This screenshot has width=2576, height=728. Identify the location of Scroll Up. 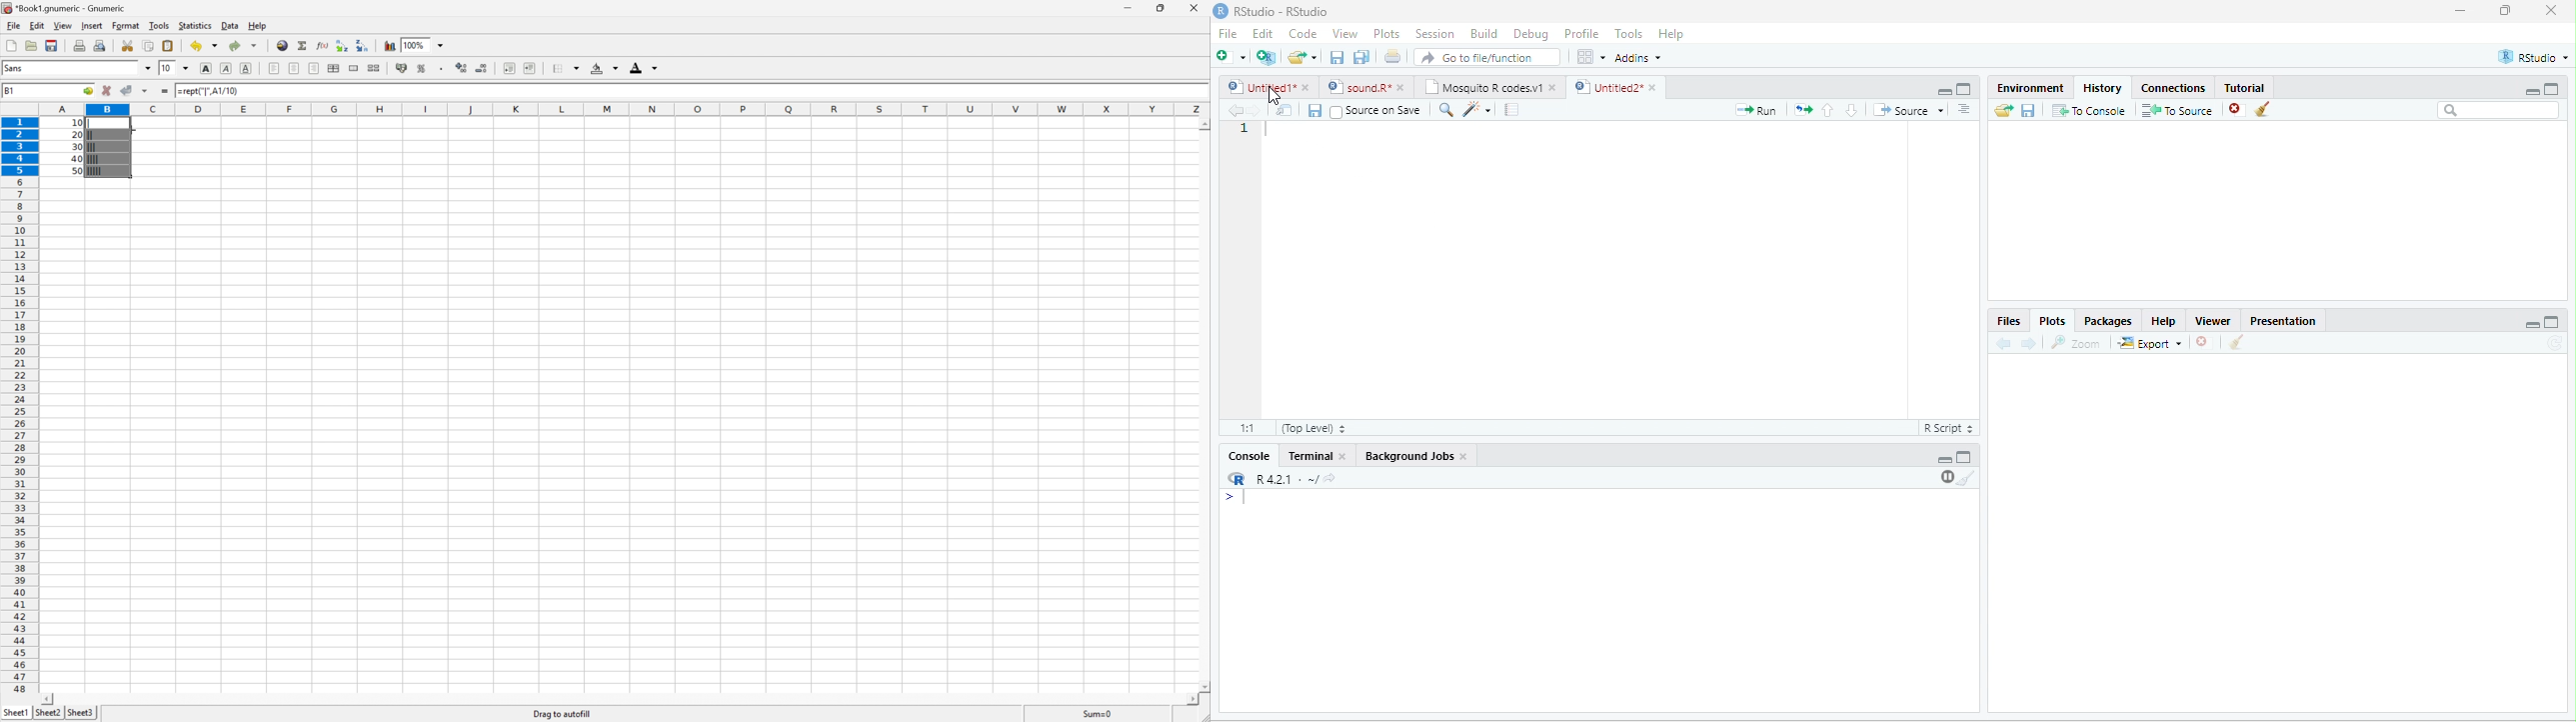
(1203, 124).